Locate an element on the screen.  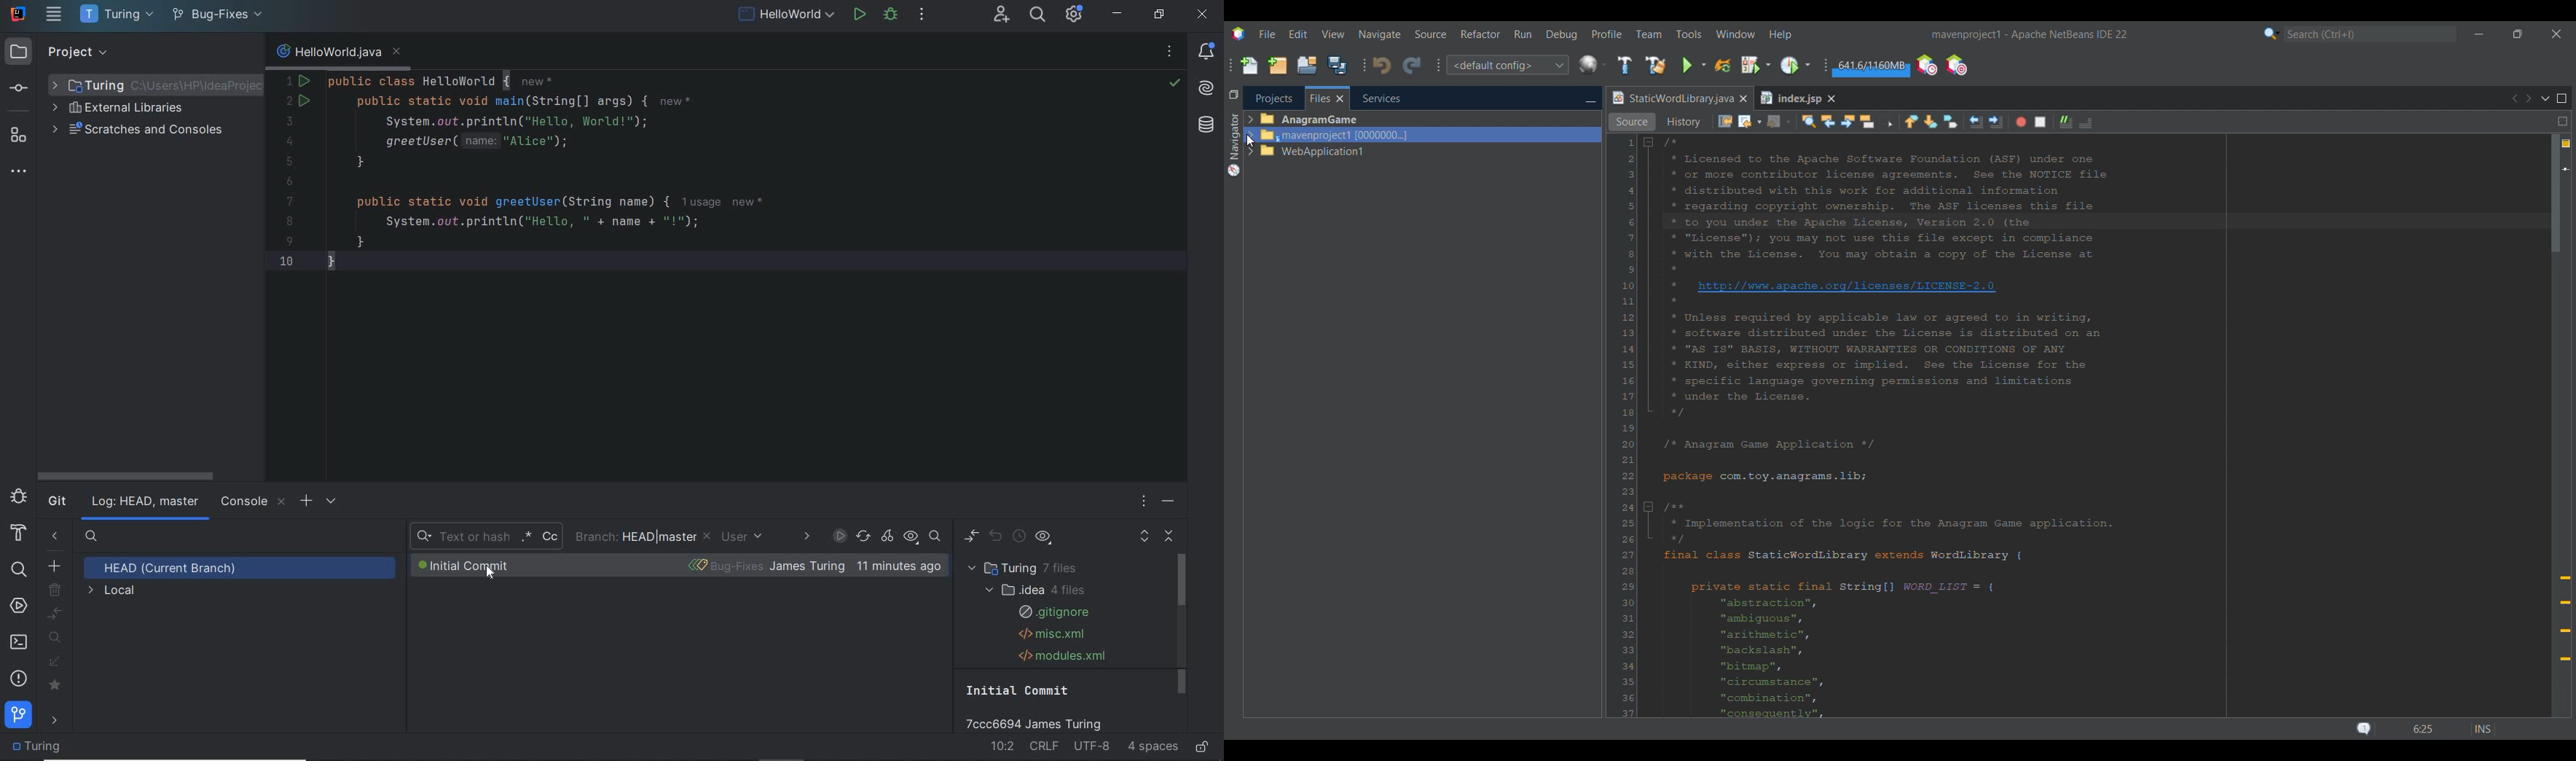
console is located at coordinates (252, 502).